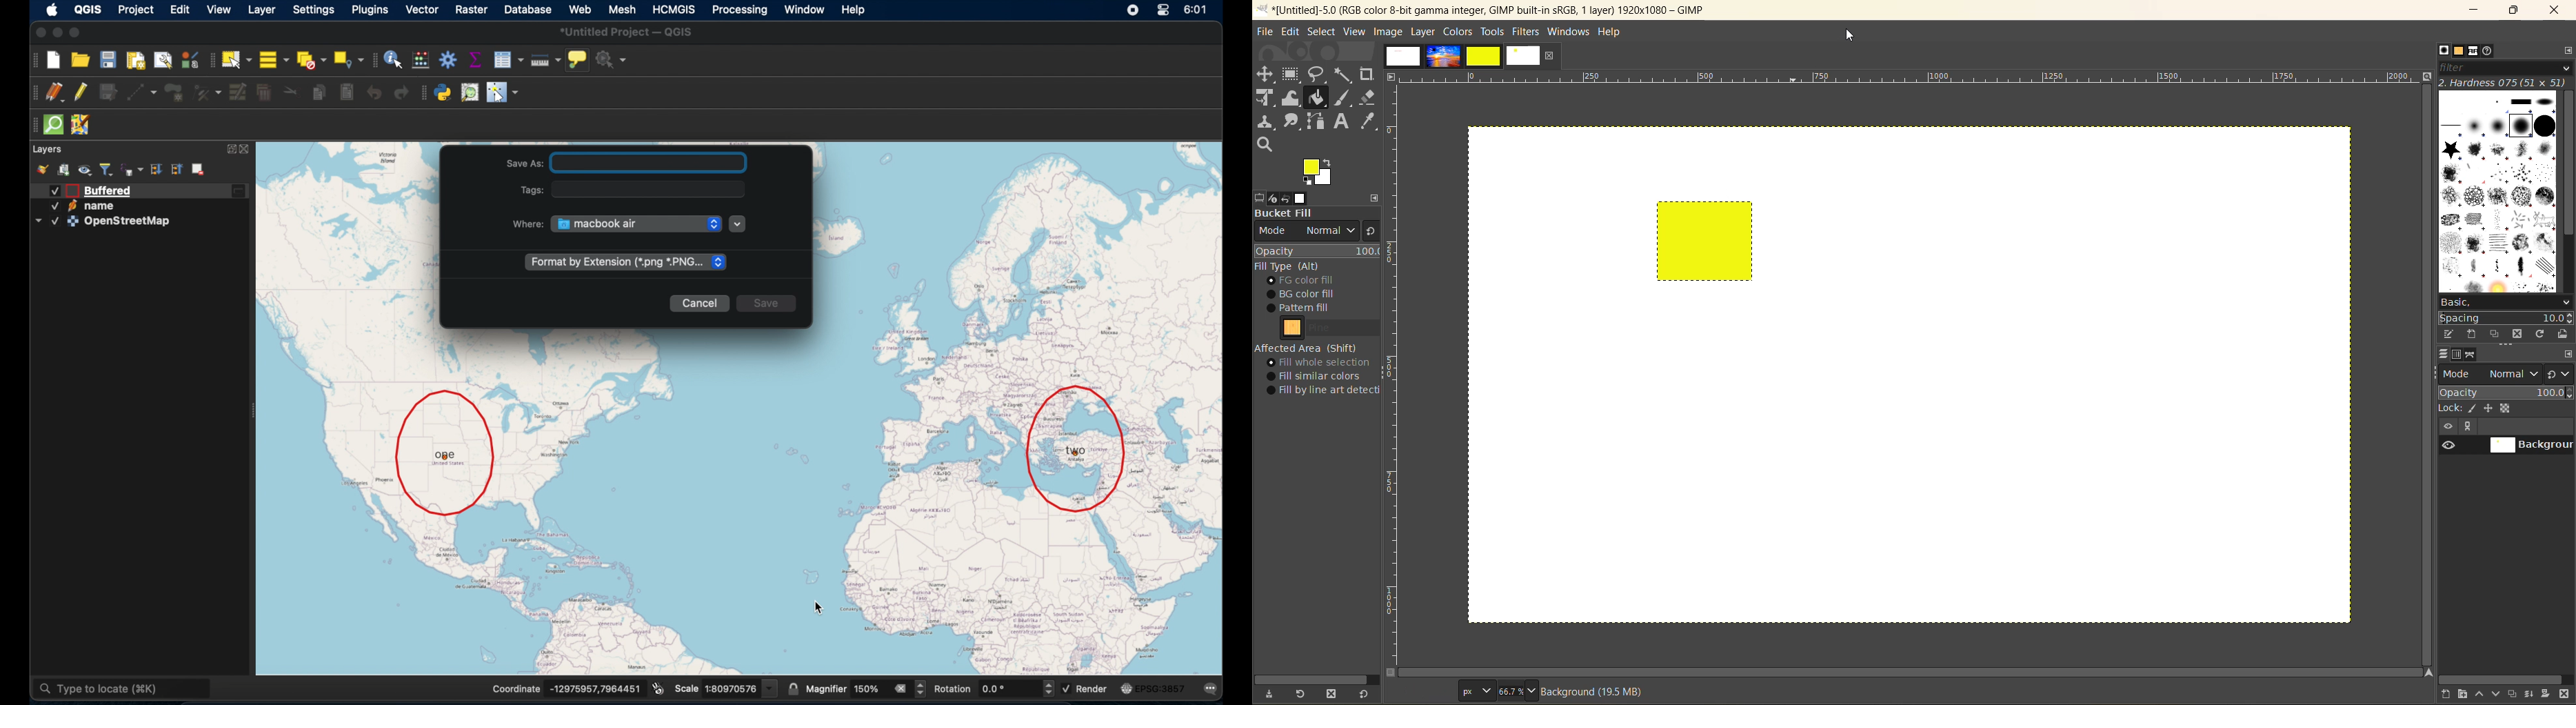 Image resolution: width=2576 pixels, height=728 pixels. Describe the element at coordinates (2566, 165) in the screenshot. I see `vertical scroll bar` at that location.